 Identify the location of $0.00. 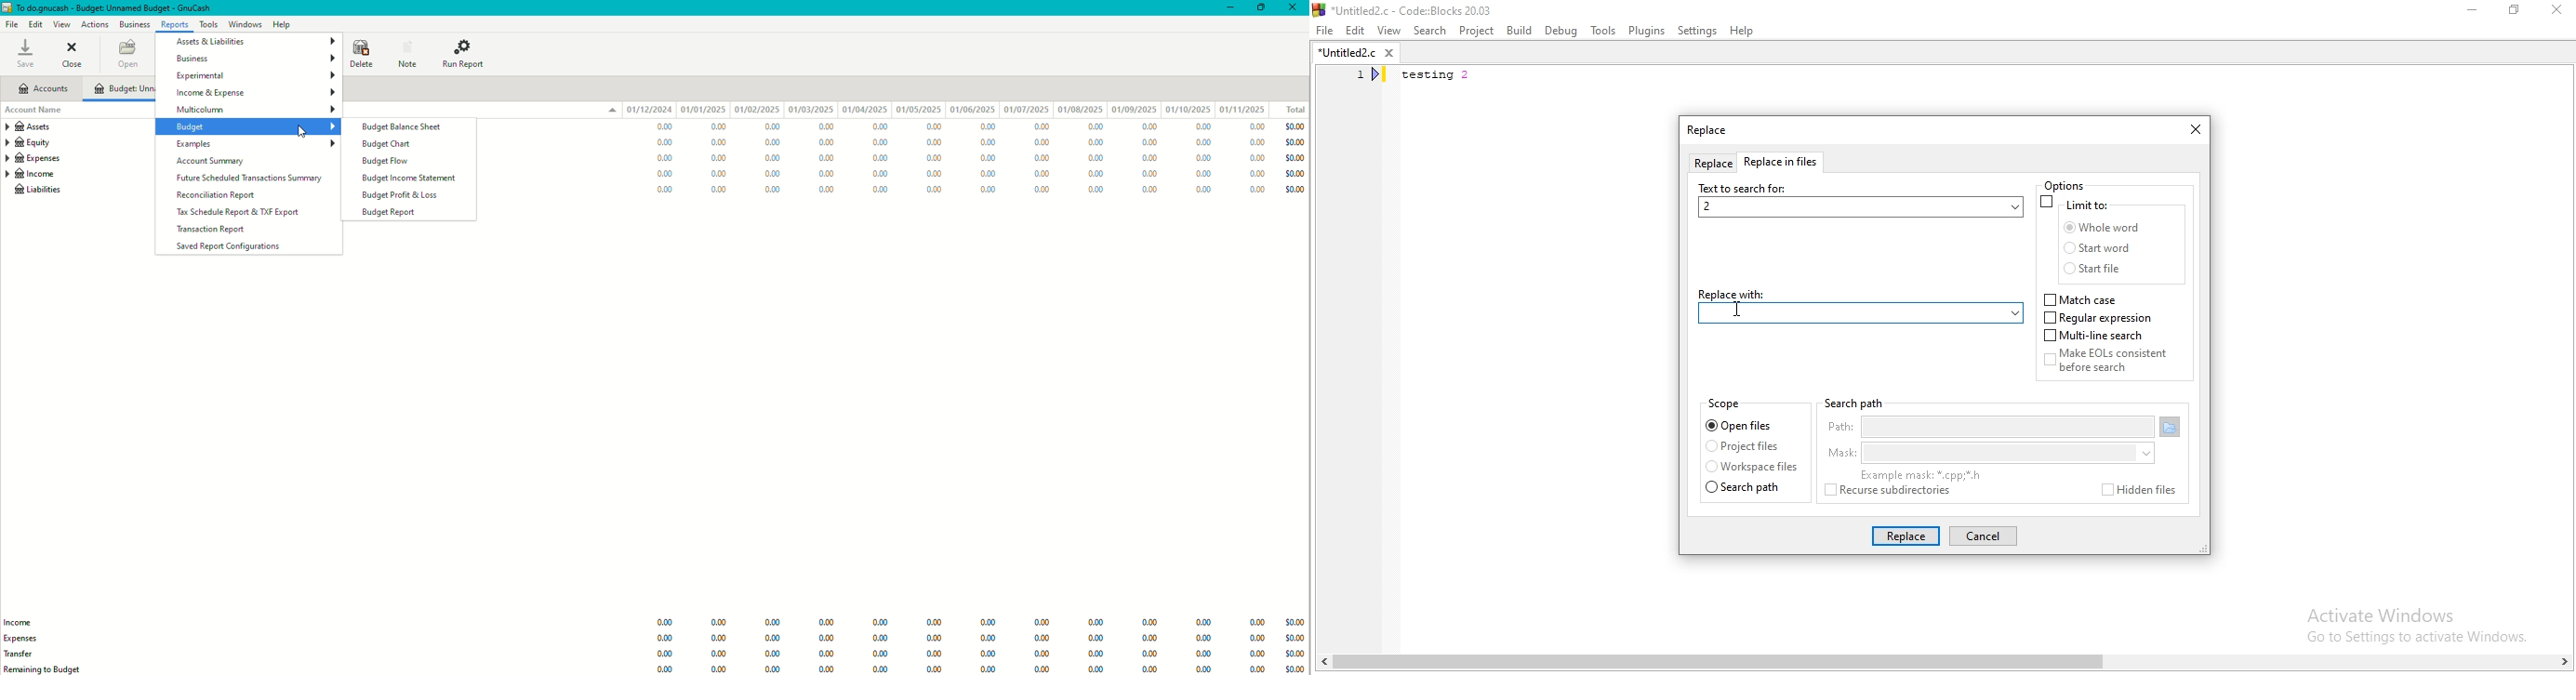
(1292, 173).